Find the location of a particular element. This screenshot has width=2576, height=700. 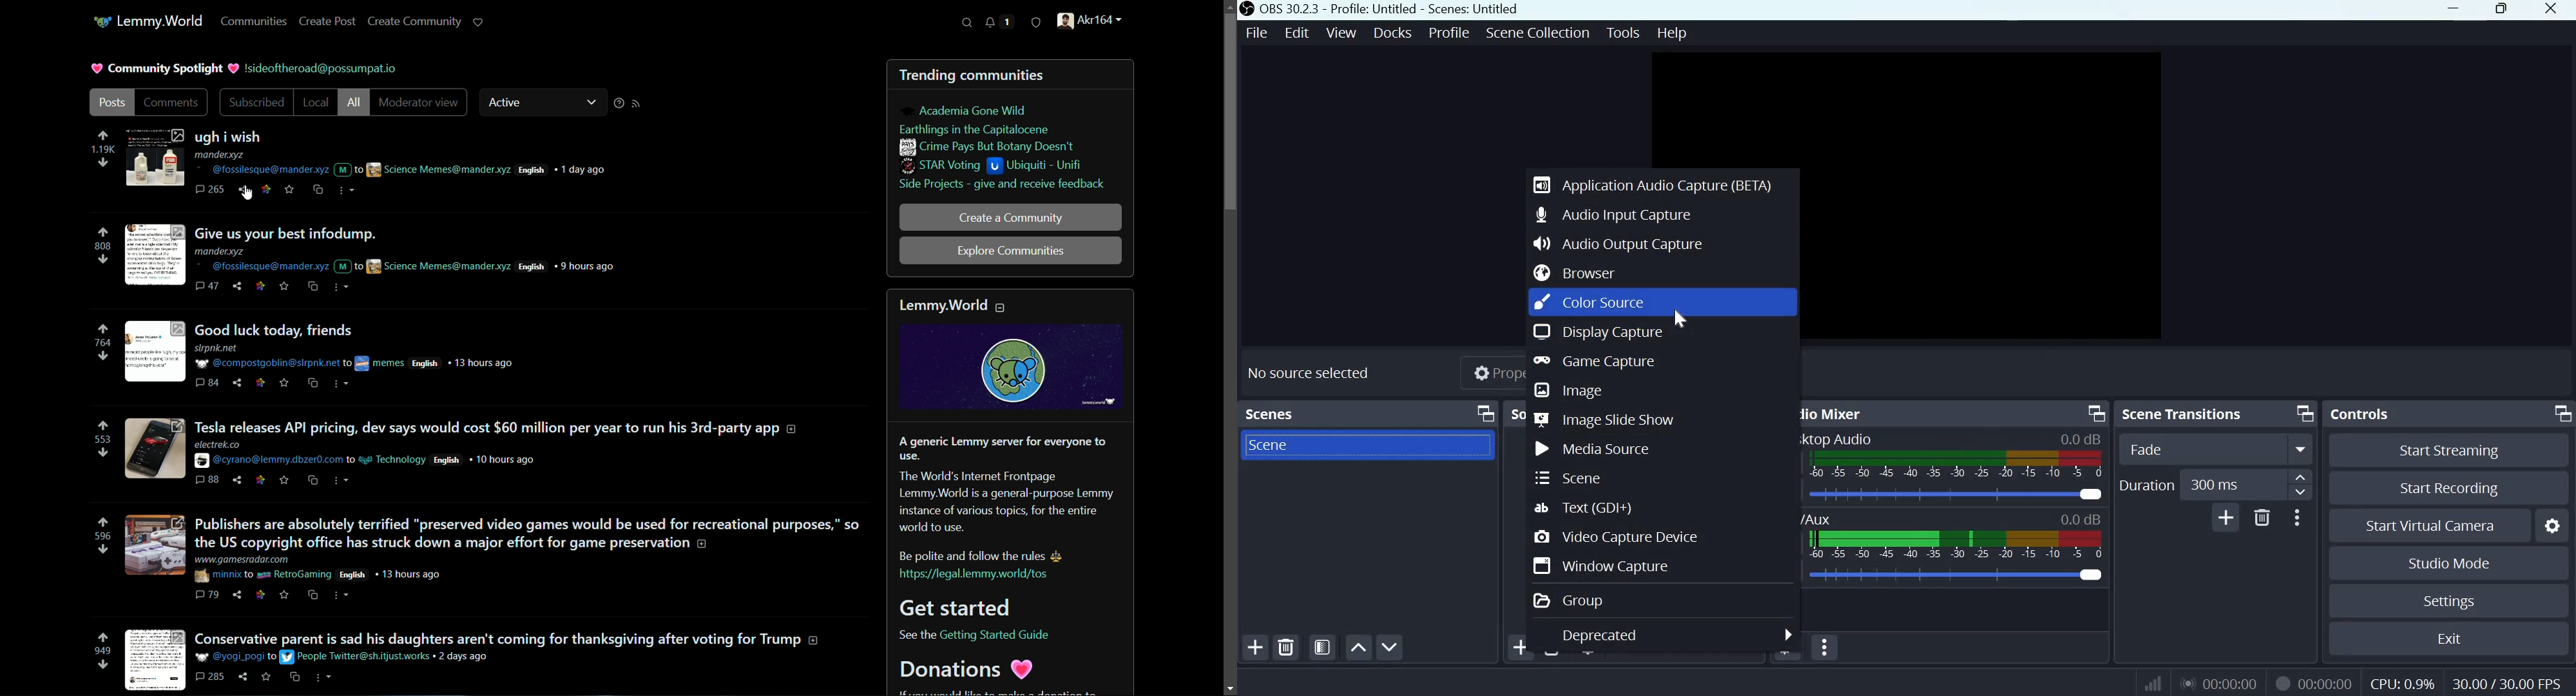

Settings is located at coordinates (2448, 601).